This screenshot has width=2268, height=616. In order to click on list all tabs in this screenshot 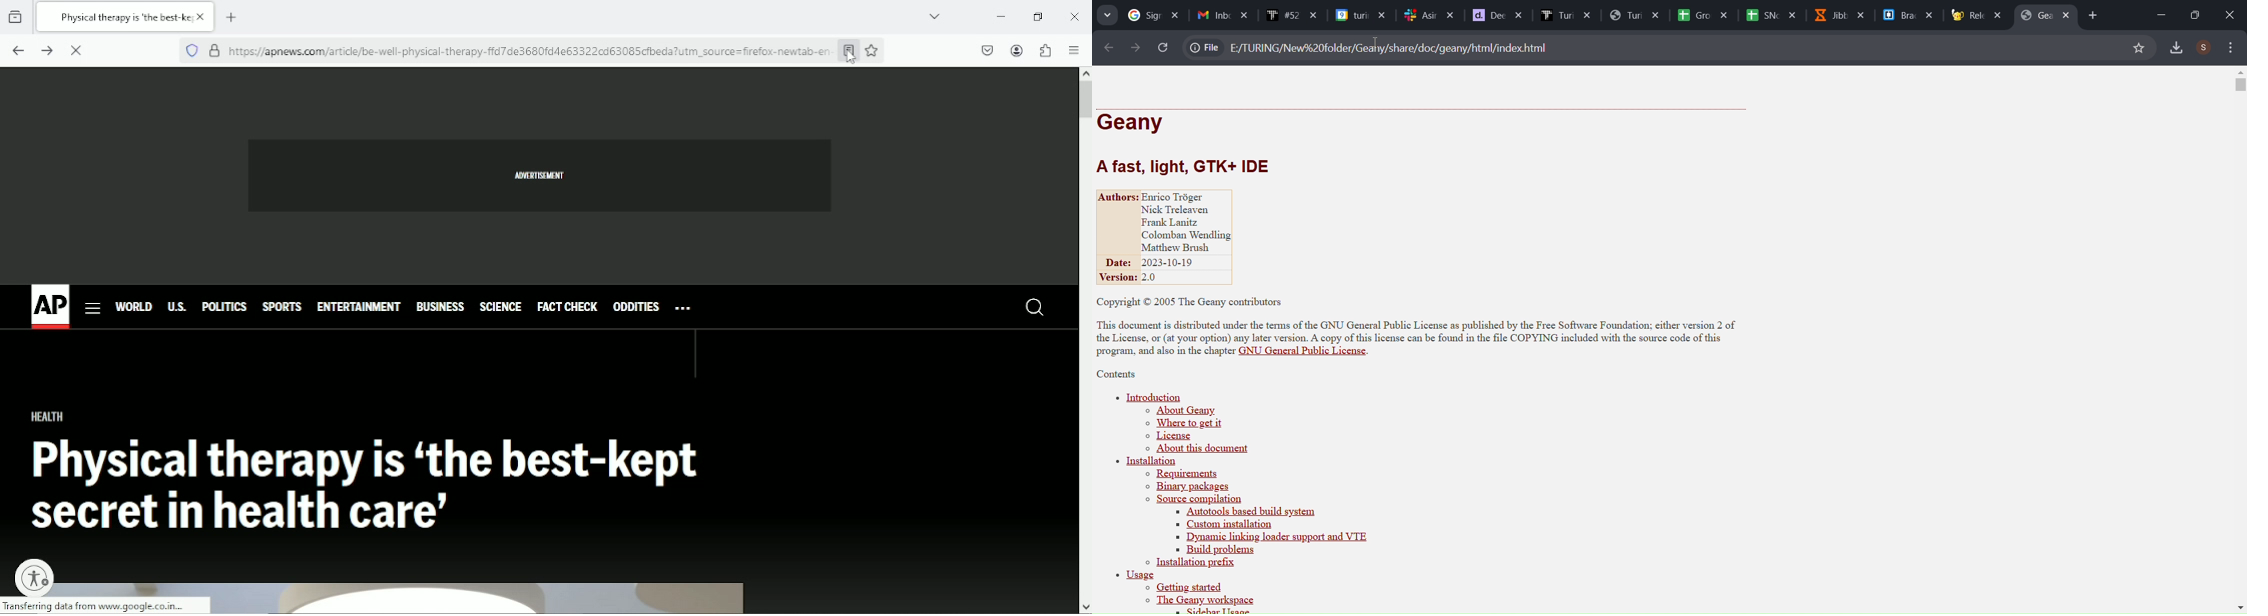, I will do `click(938, 17)`.